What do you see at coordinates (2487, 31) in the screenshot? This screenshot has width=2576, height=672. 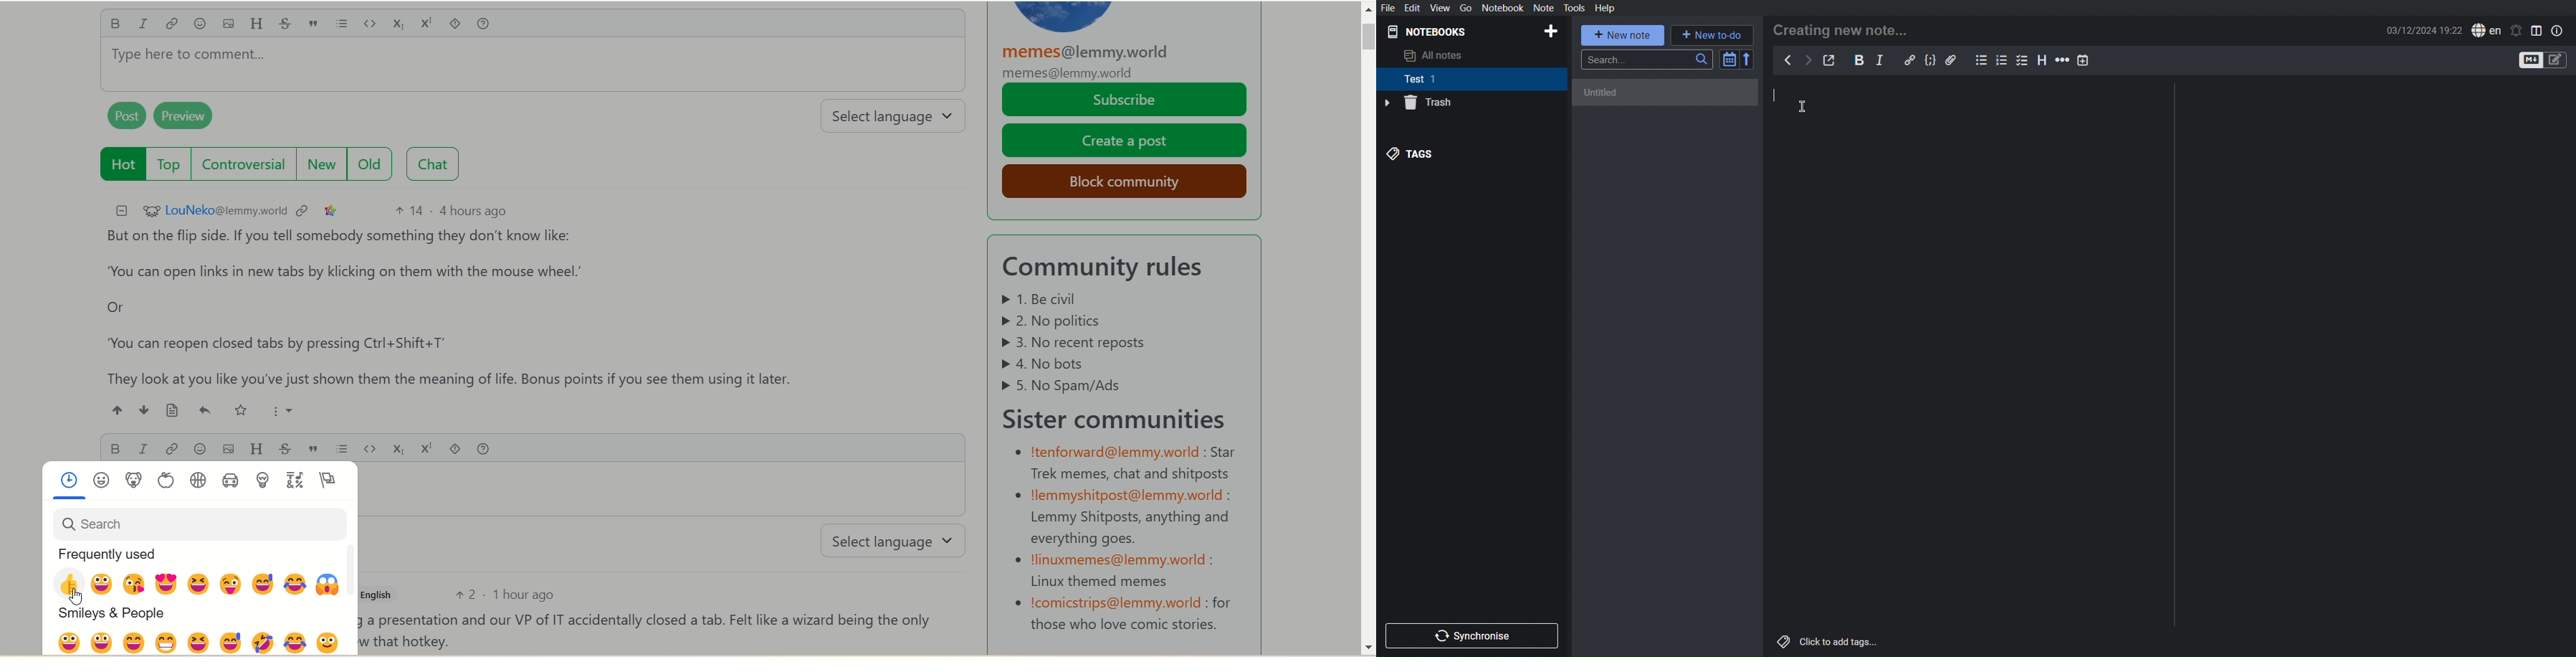 I see `English` at bounding box center [2487, 31].